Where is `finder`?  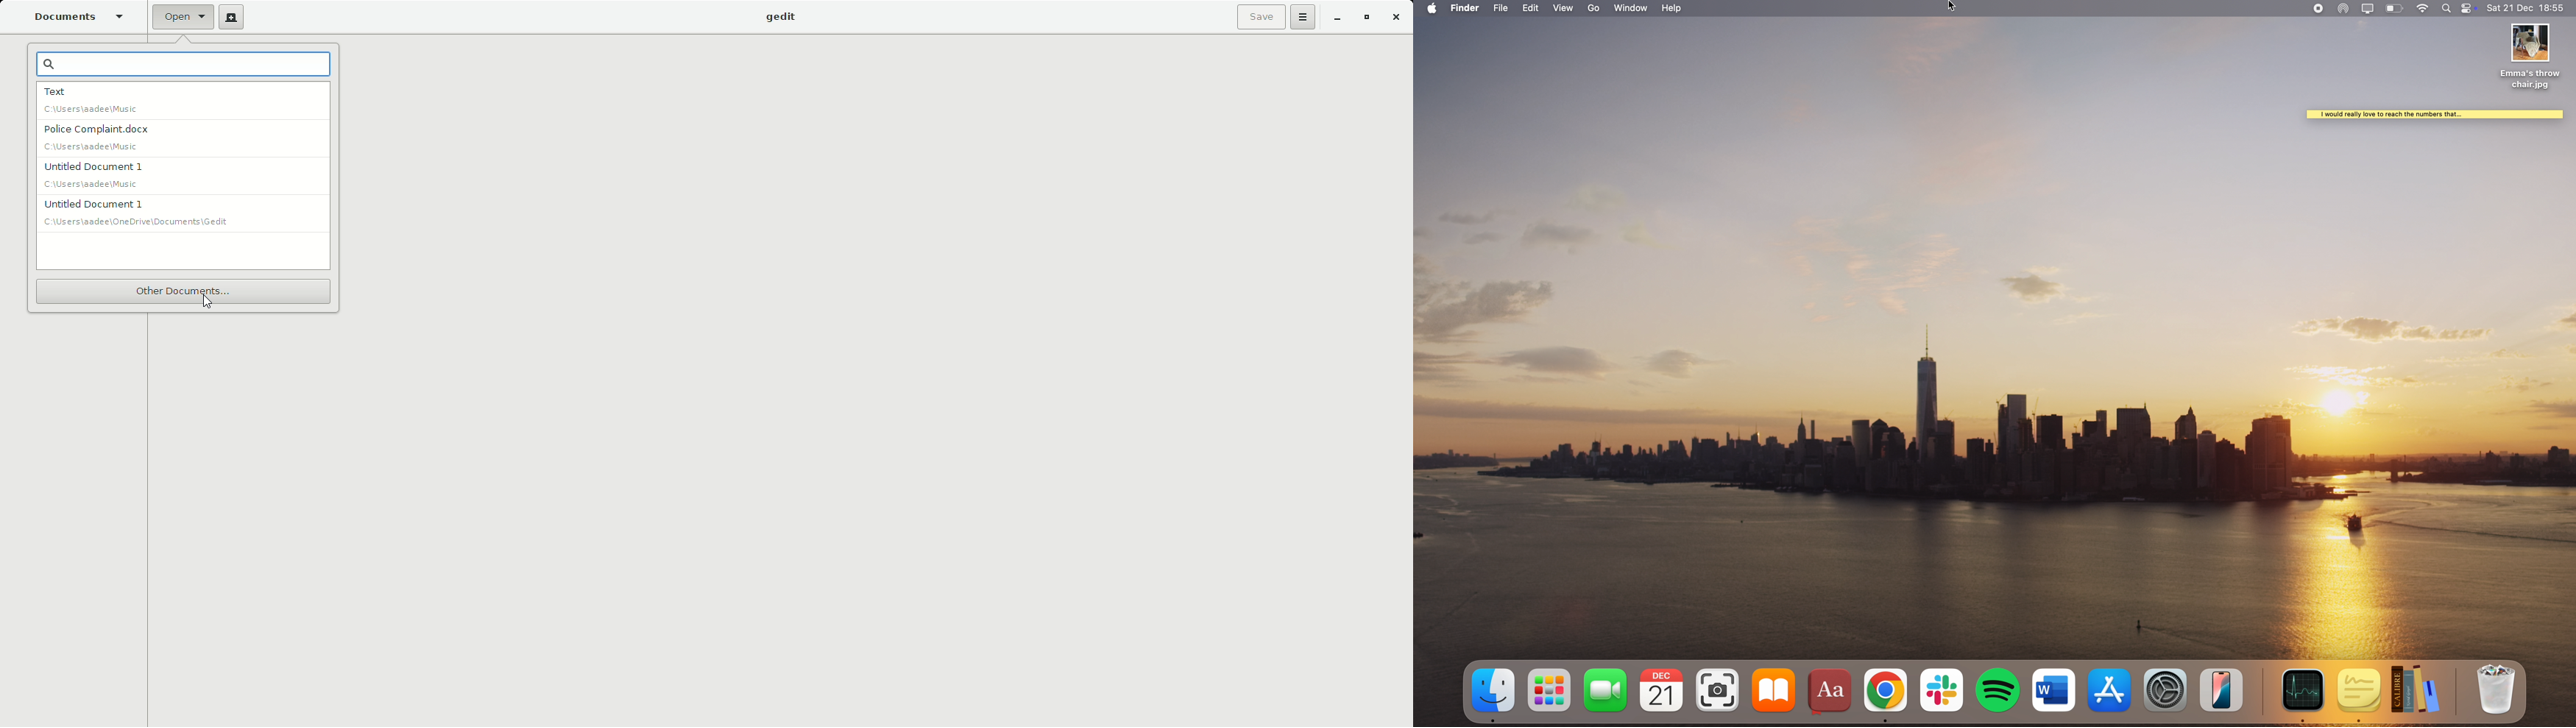 finder is located at coordinates (1491, 695).